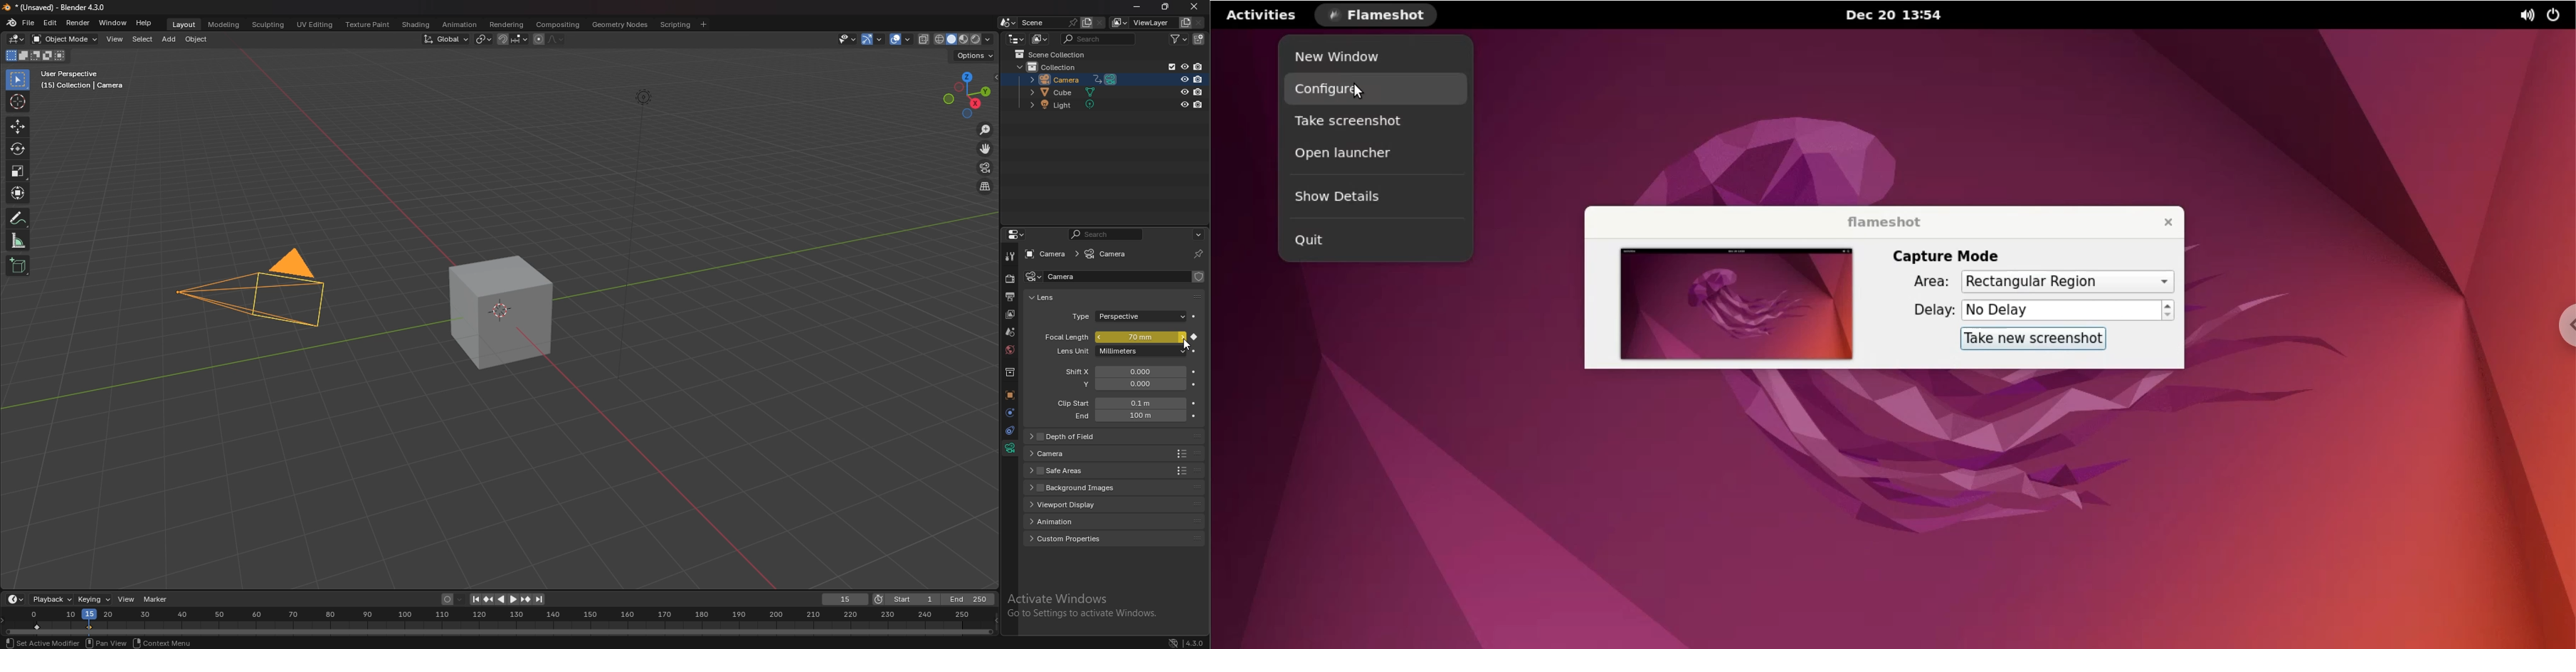 Image resolution: width=2576 pixels, height=672 pixels. What do you see at coordinates (114, 23) in the screenshot?
I see `window` at bounding box center [114, 23].